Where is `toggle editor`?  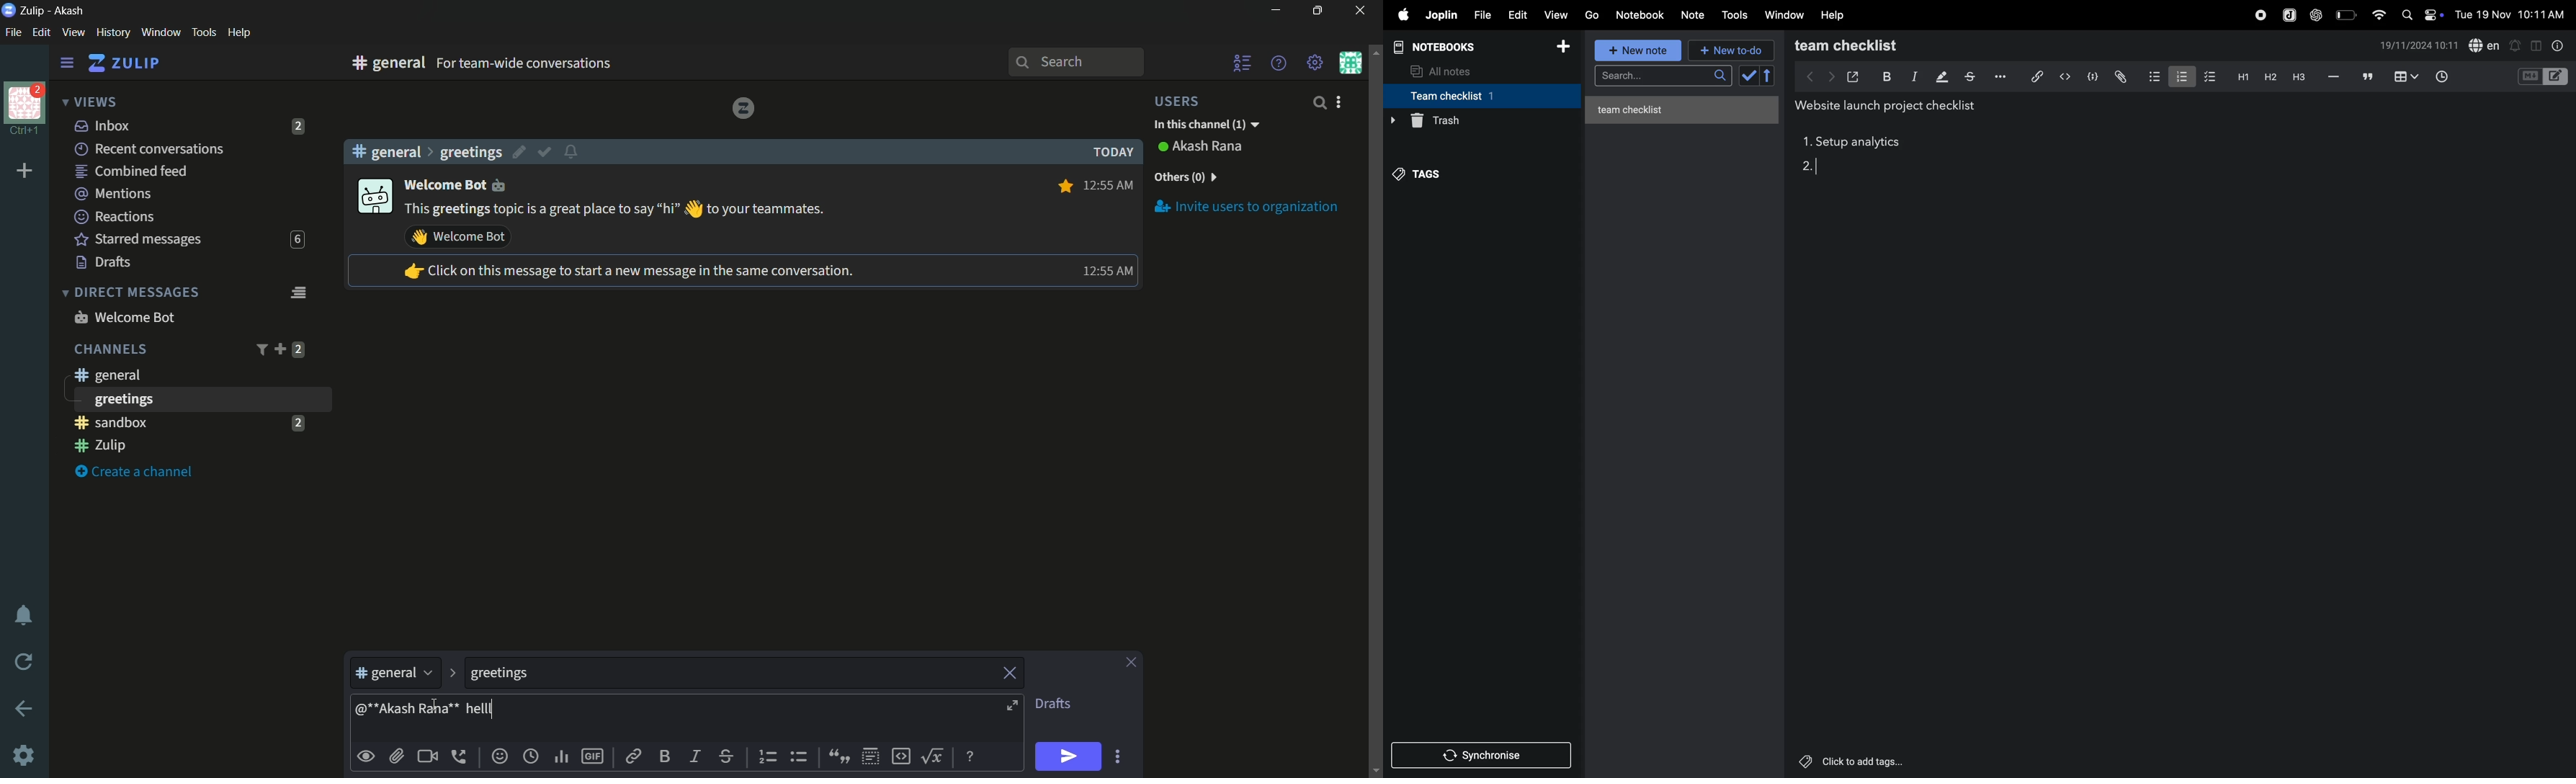 toggle editor is located at coordinates (2533, 45).